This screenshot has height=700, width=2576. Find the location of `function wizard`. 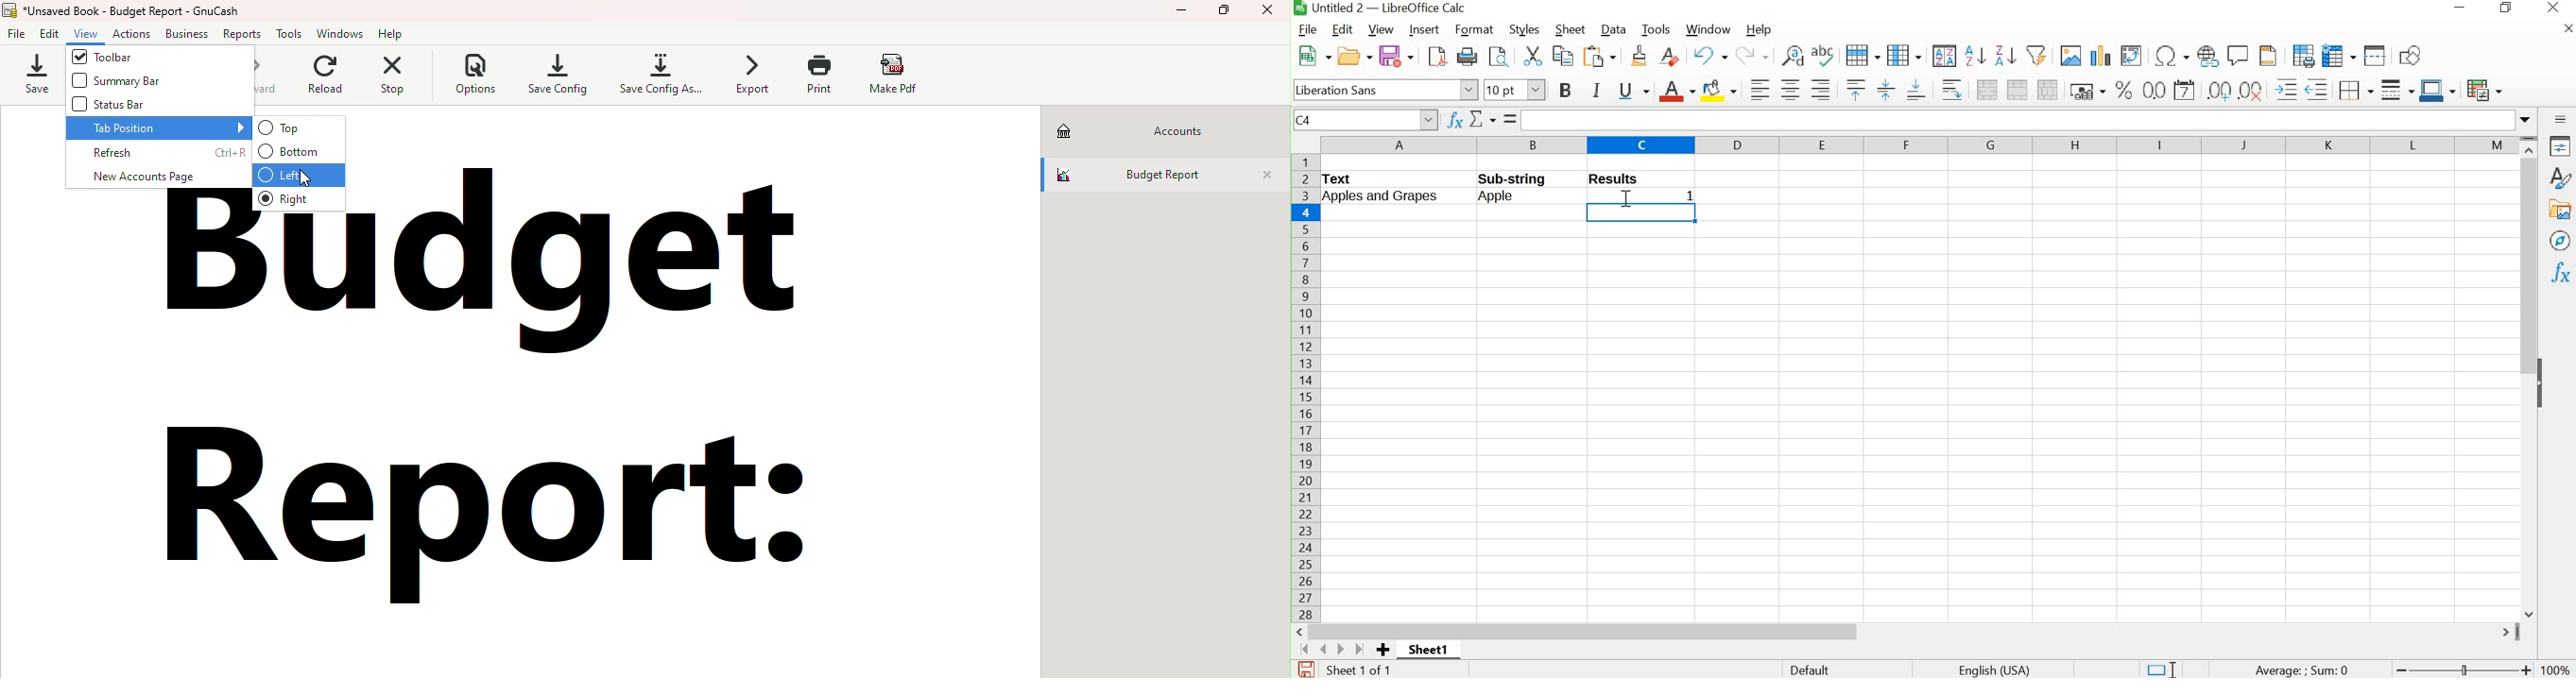

function wizard is located at coordinates (1455, 121).